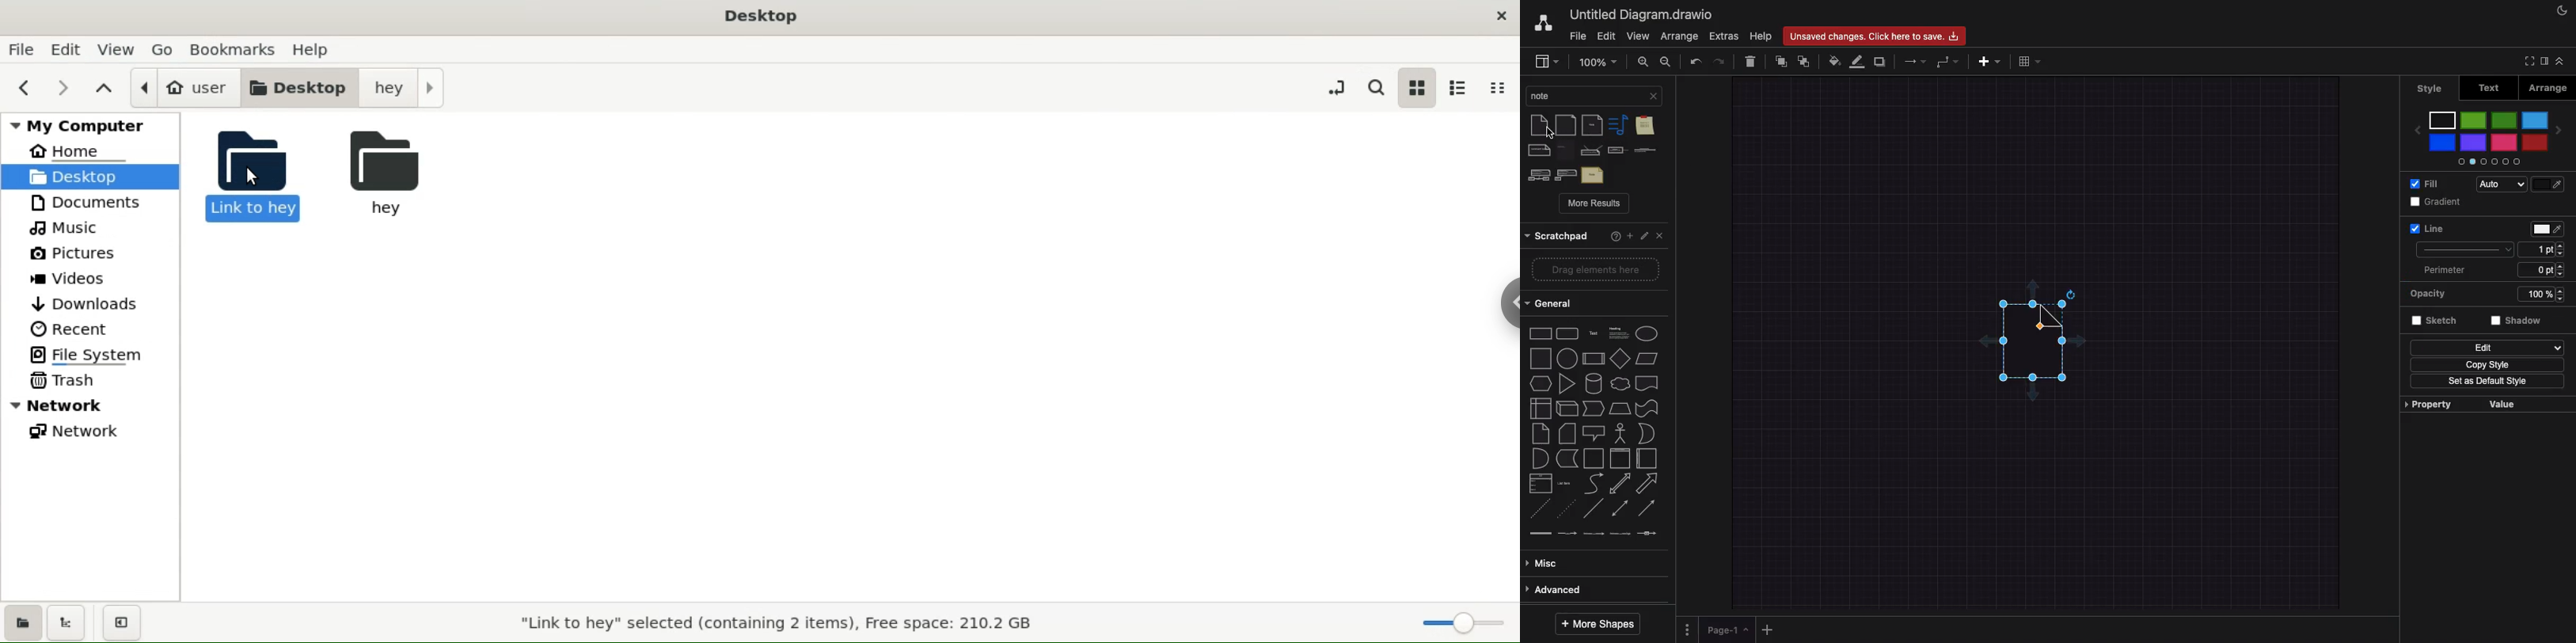 The image size is (2576, 644). I want to click on step, so click(1595, 409).